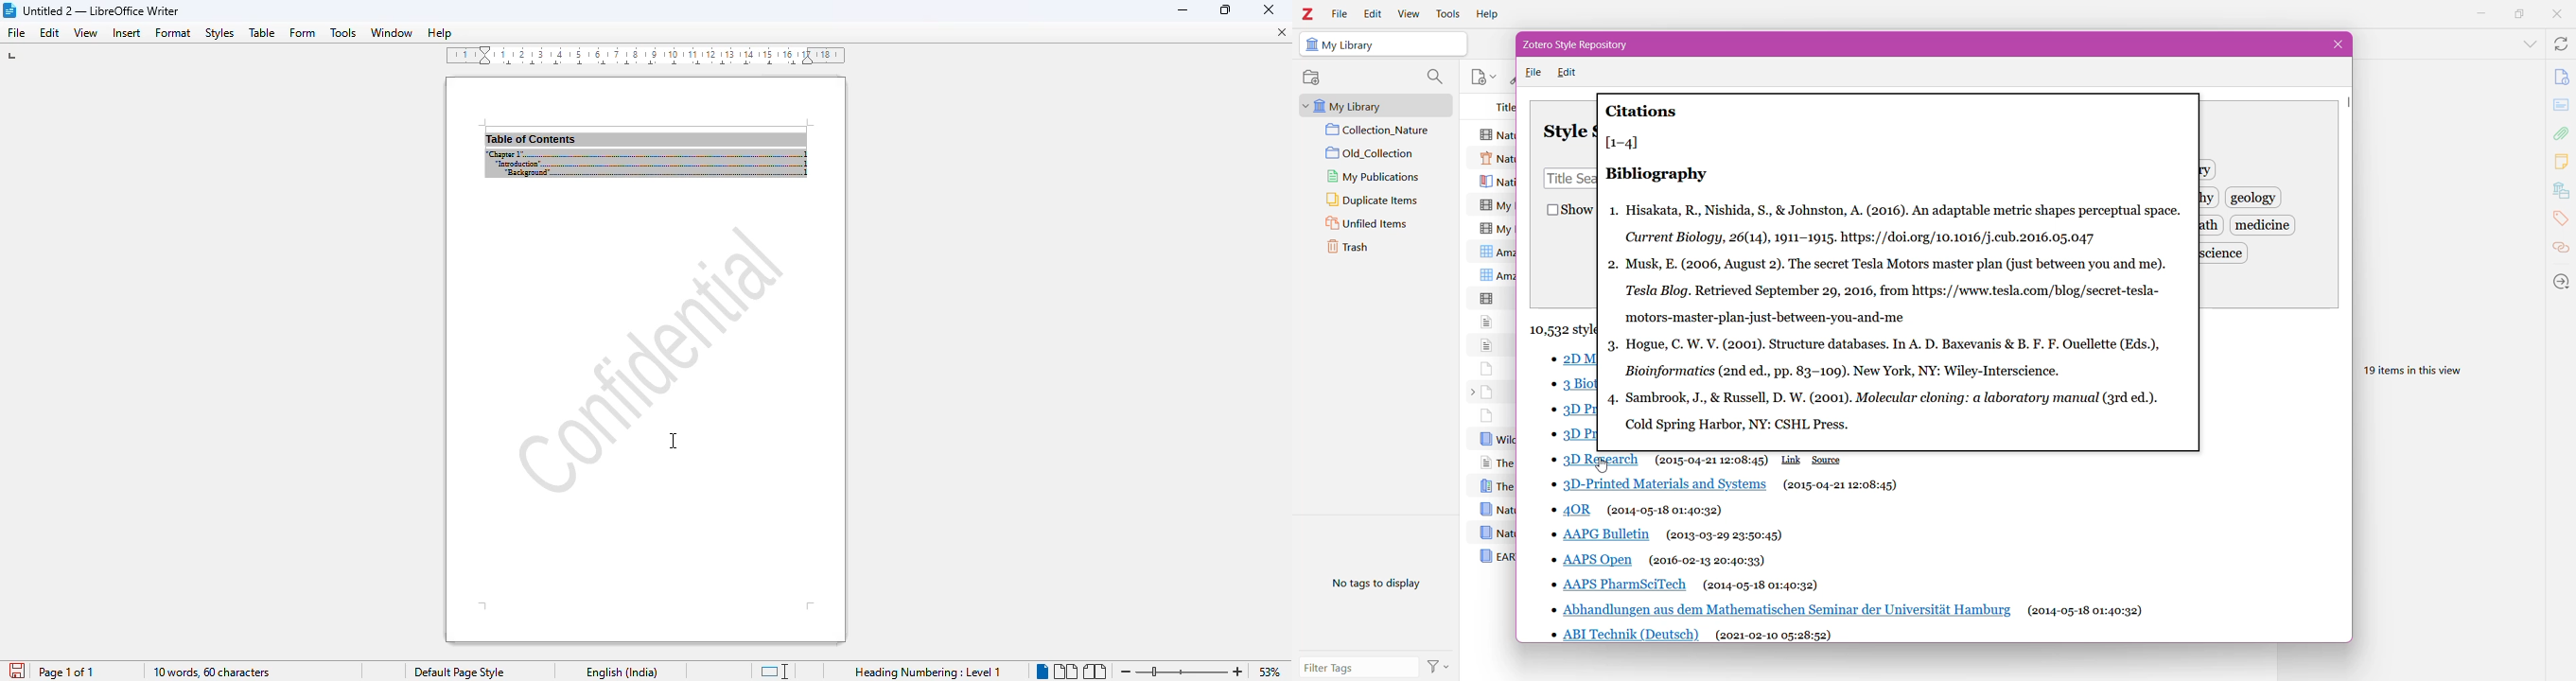 This screenshot has width=2576, height=700. I want to click on Zotero Style Repository, so click(1585, 45).